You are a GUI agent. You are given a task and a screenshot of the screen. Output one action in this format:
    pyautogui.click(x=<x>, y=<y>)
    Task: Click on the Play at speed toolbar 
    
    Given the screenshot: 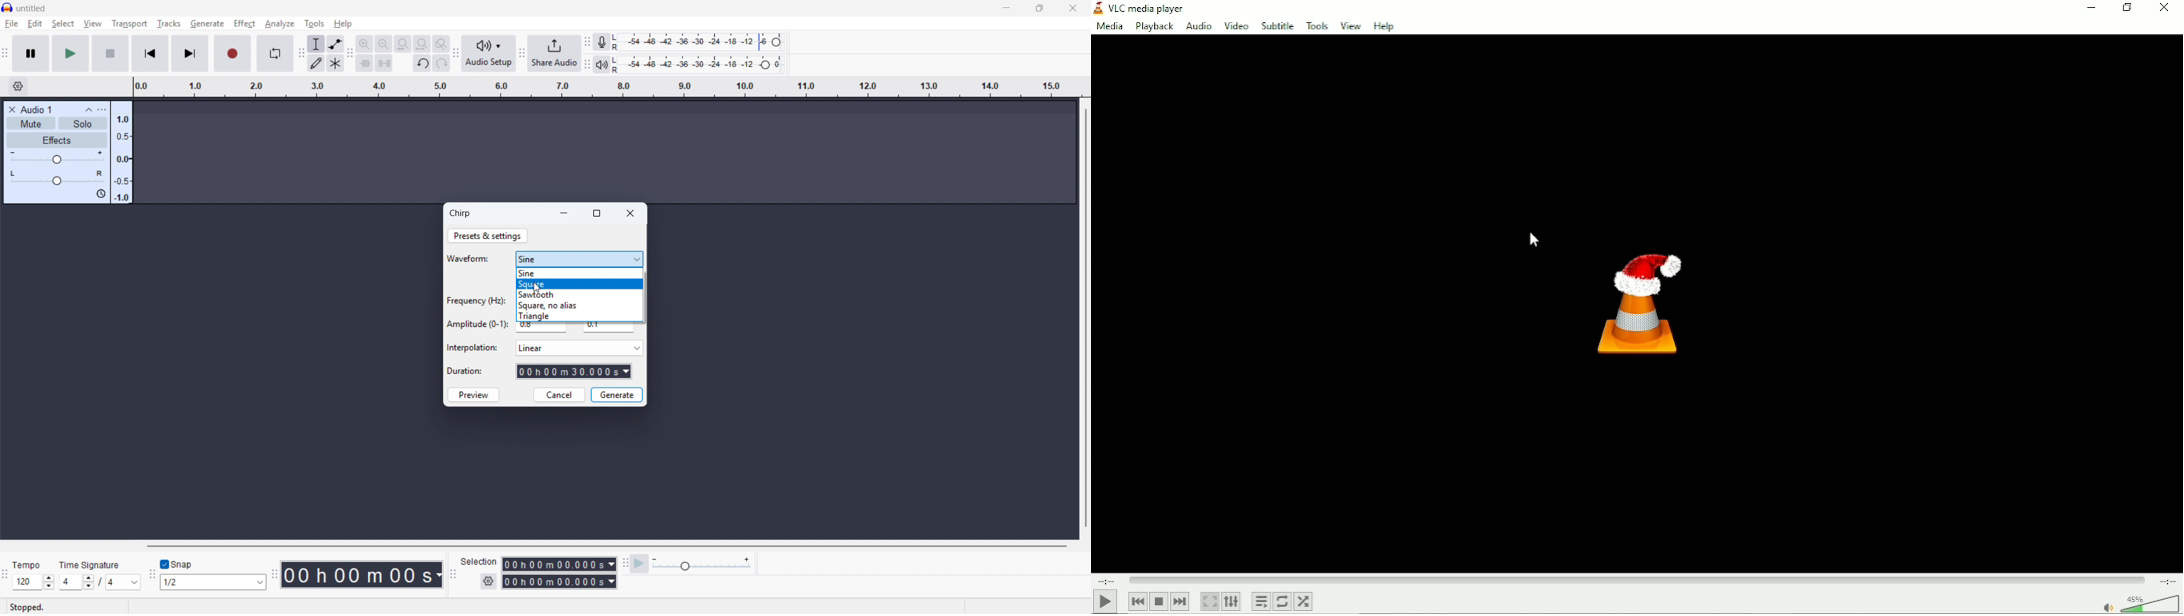 What is the action you would take?
    pyautogui.click(x=626, y=562)
    